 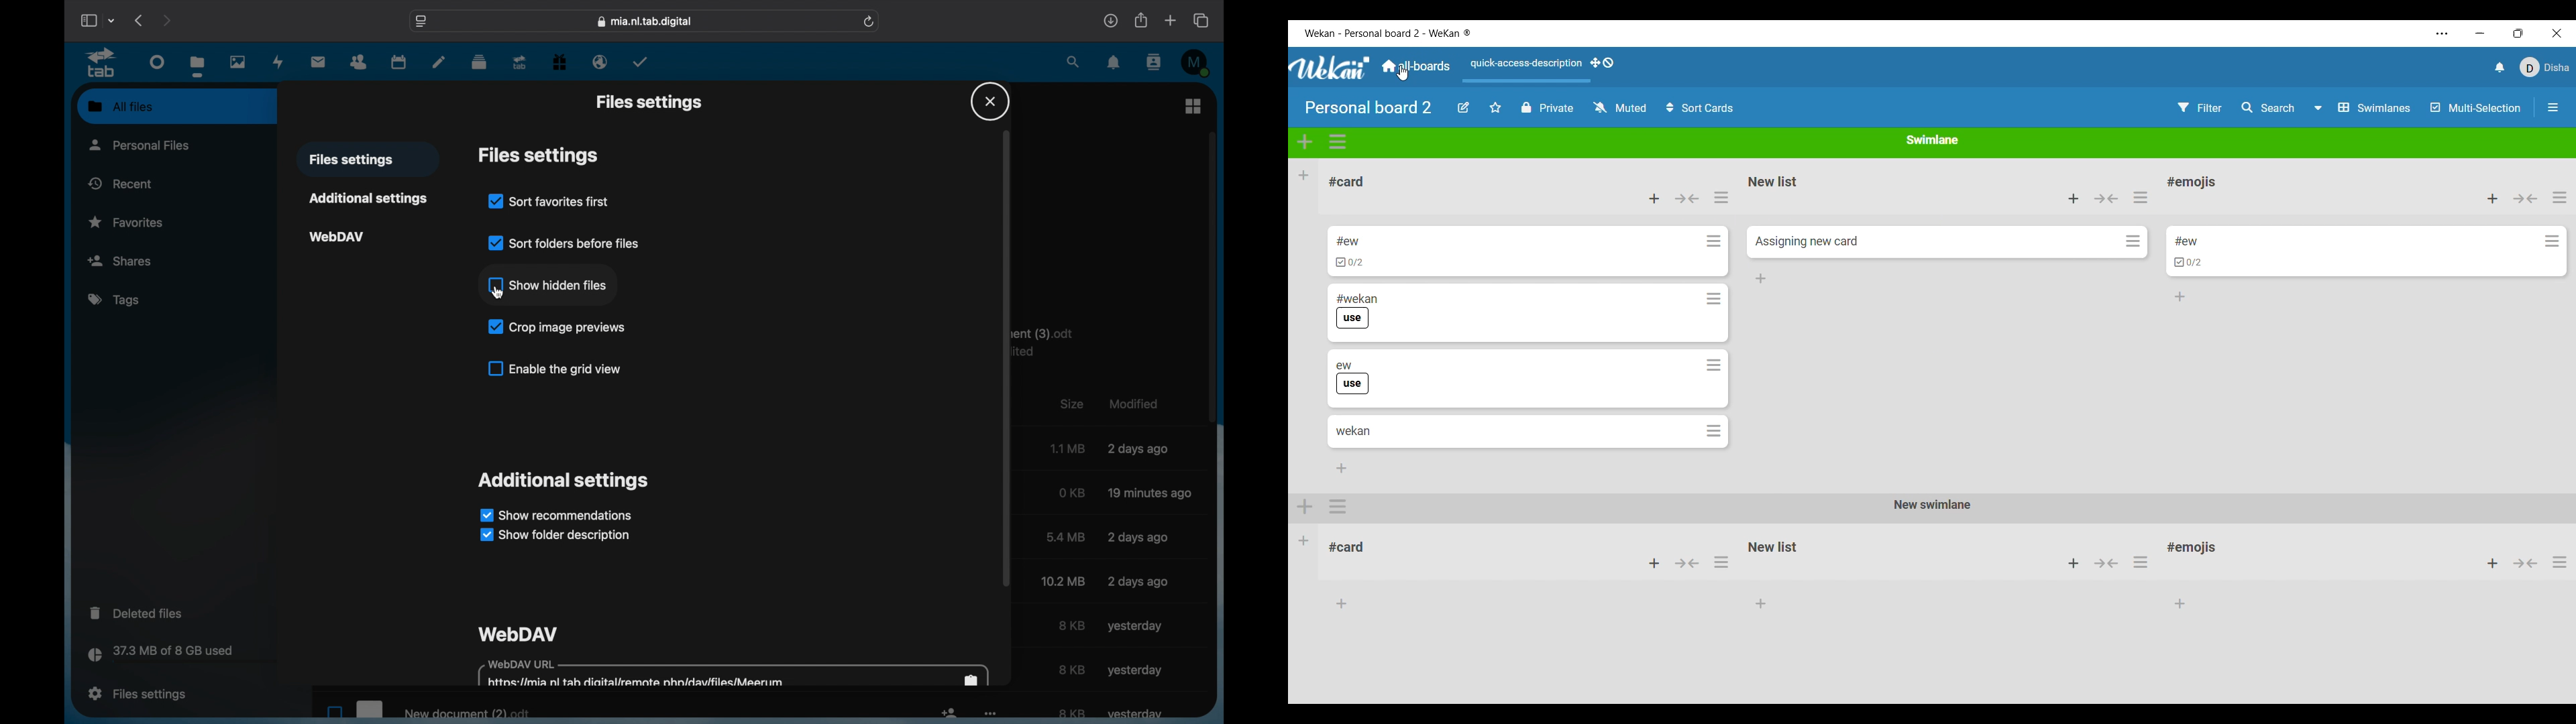 I want to click on List actions, so click(x=2560, y=197).